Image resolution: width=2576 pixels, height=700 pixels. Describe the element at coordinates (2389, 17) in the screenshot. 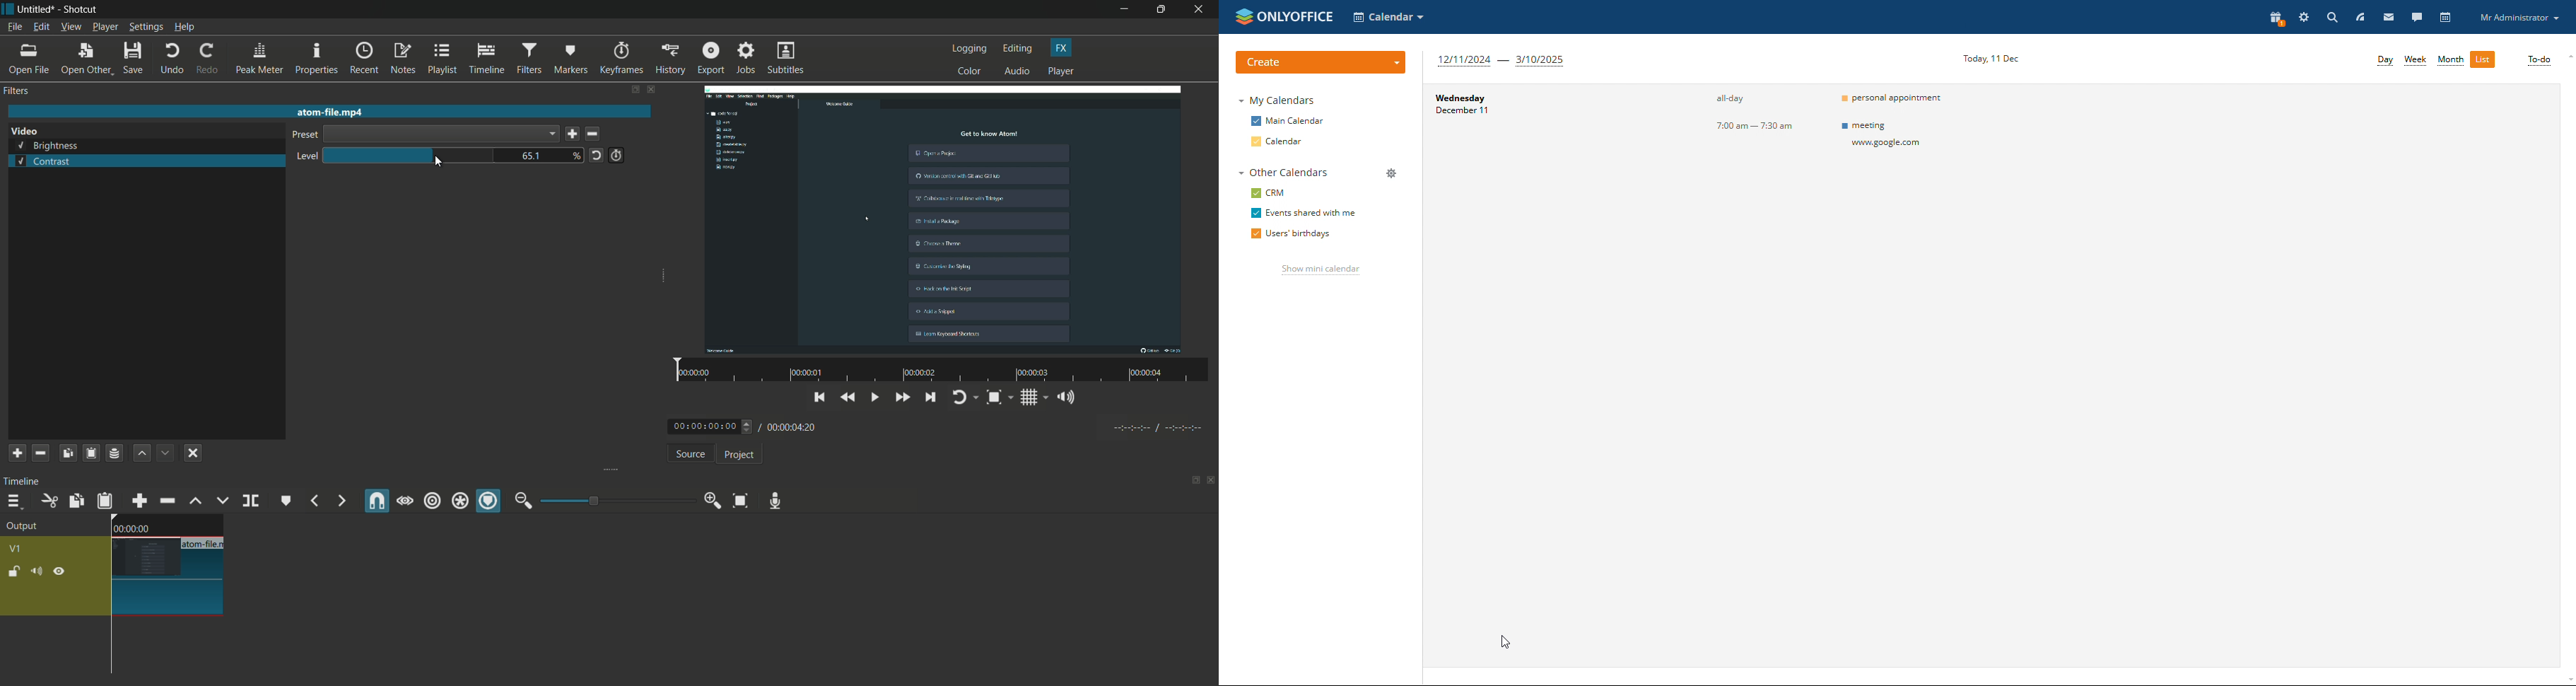

I see `mail` at that location.